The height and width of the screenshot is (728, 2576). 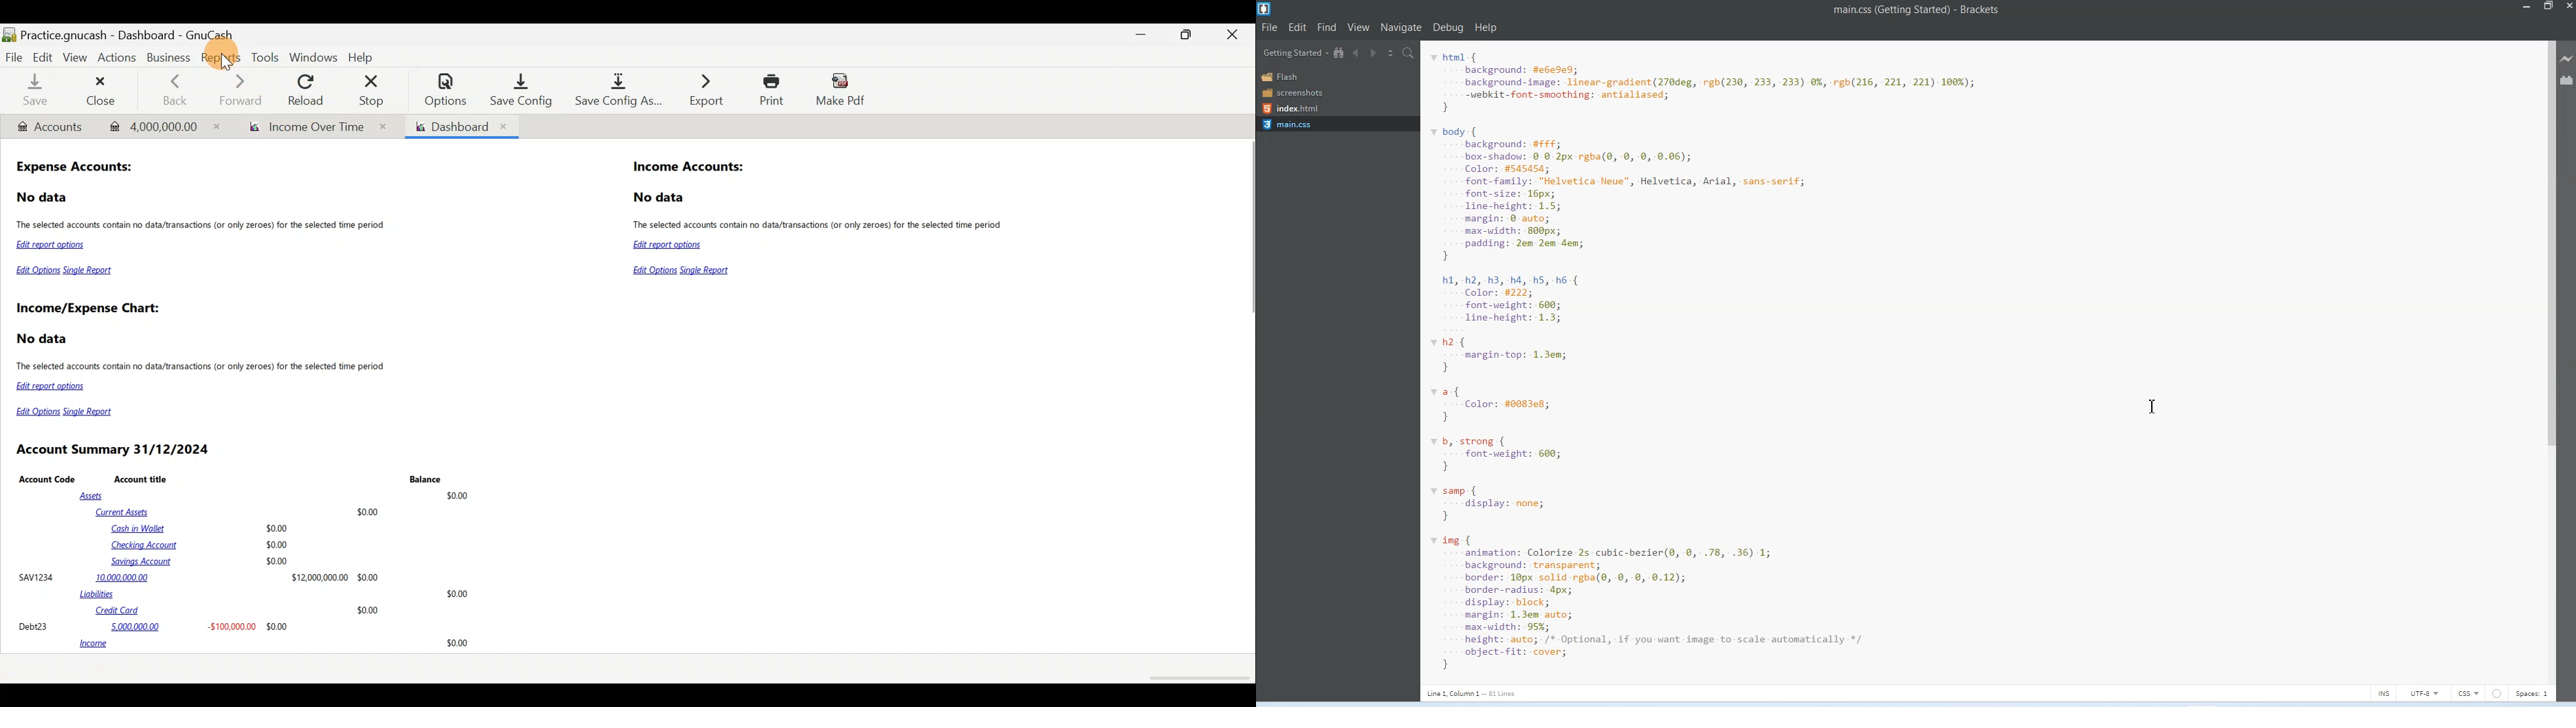 What do you see at coordinates (154, 626) in the screenshot?
I see `Debt23 5,000,000.00 -$100,000.00 $0.00` at bounding box center [154, 626].